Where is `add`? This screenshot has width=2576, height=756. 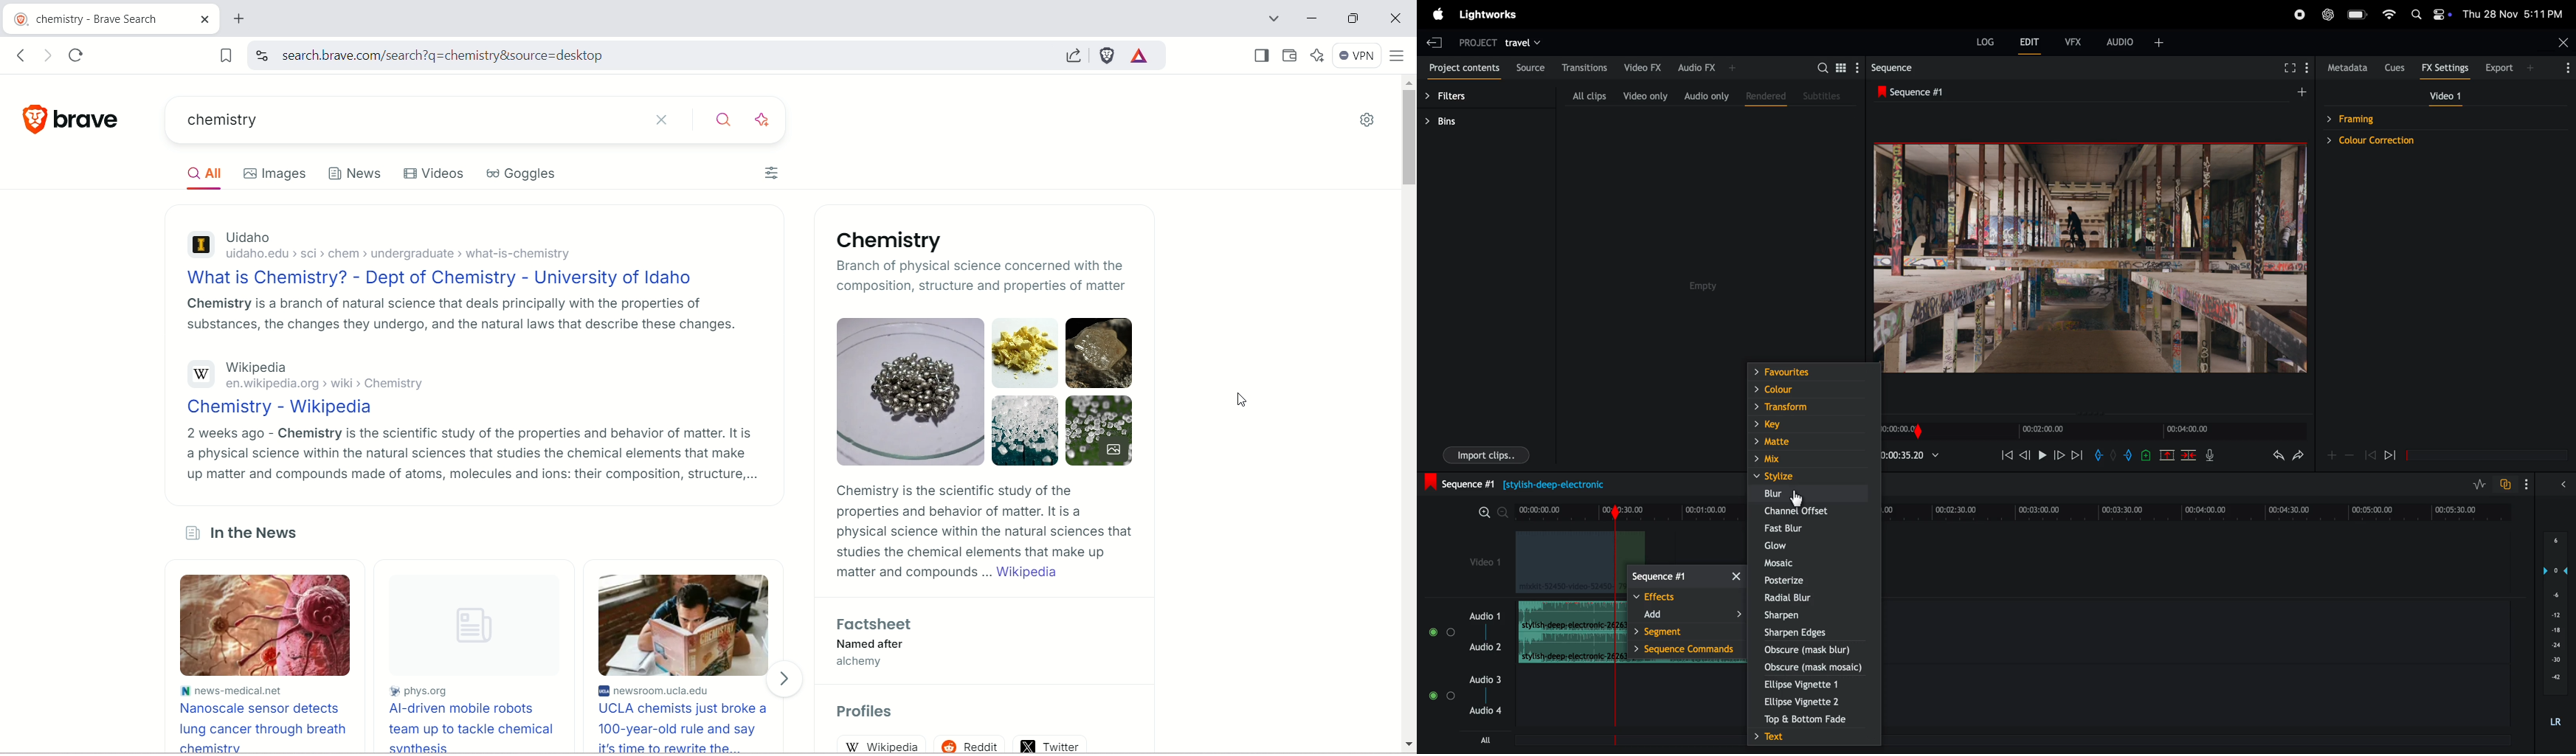
add is located at coordinates (2296, 95).